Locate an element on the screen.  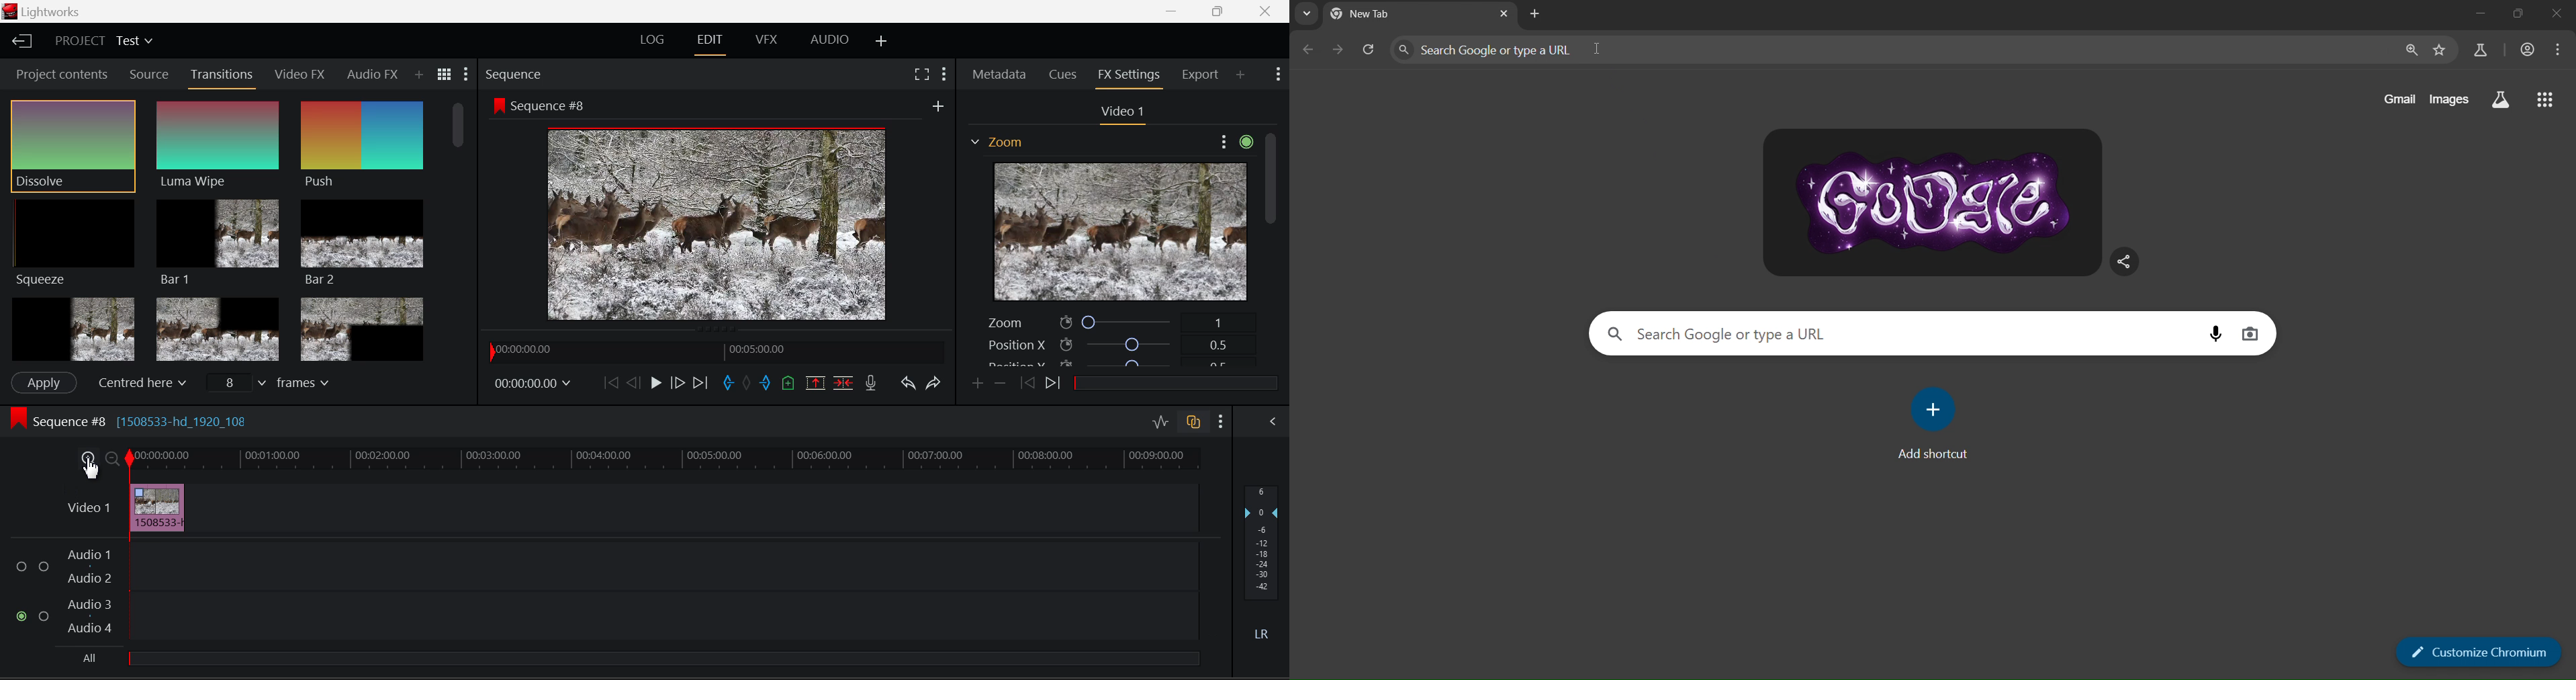
Audio Input Field  is located at coordinates (663, 565).